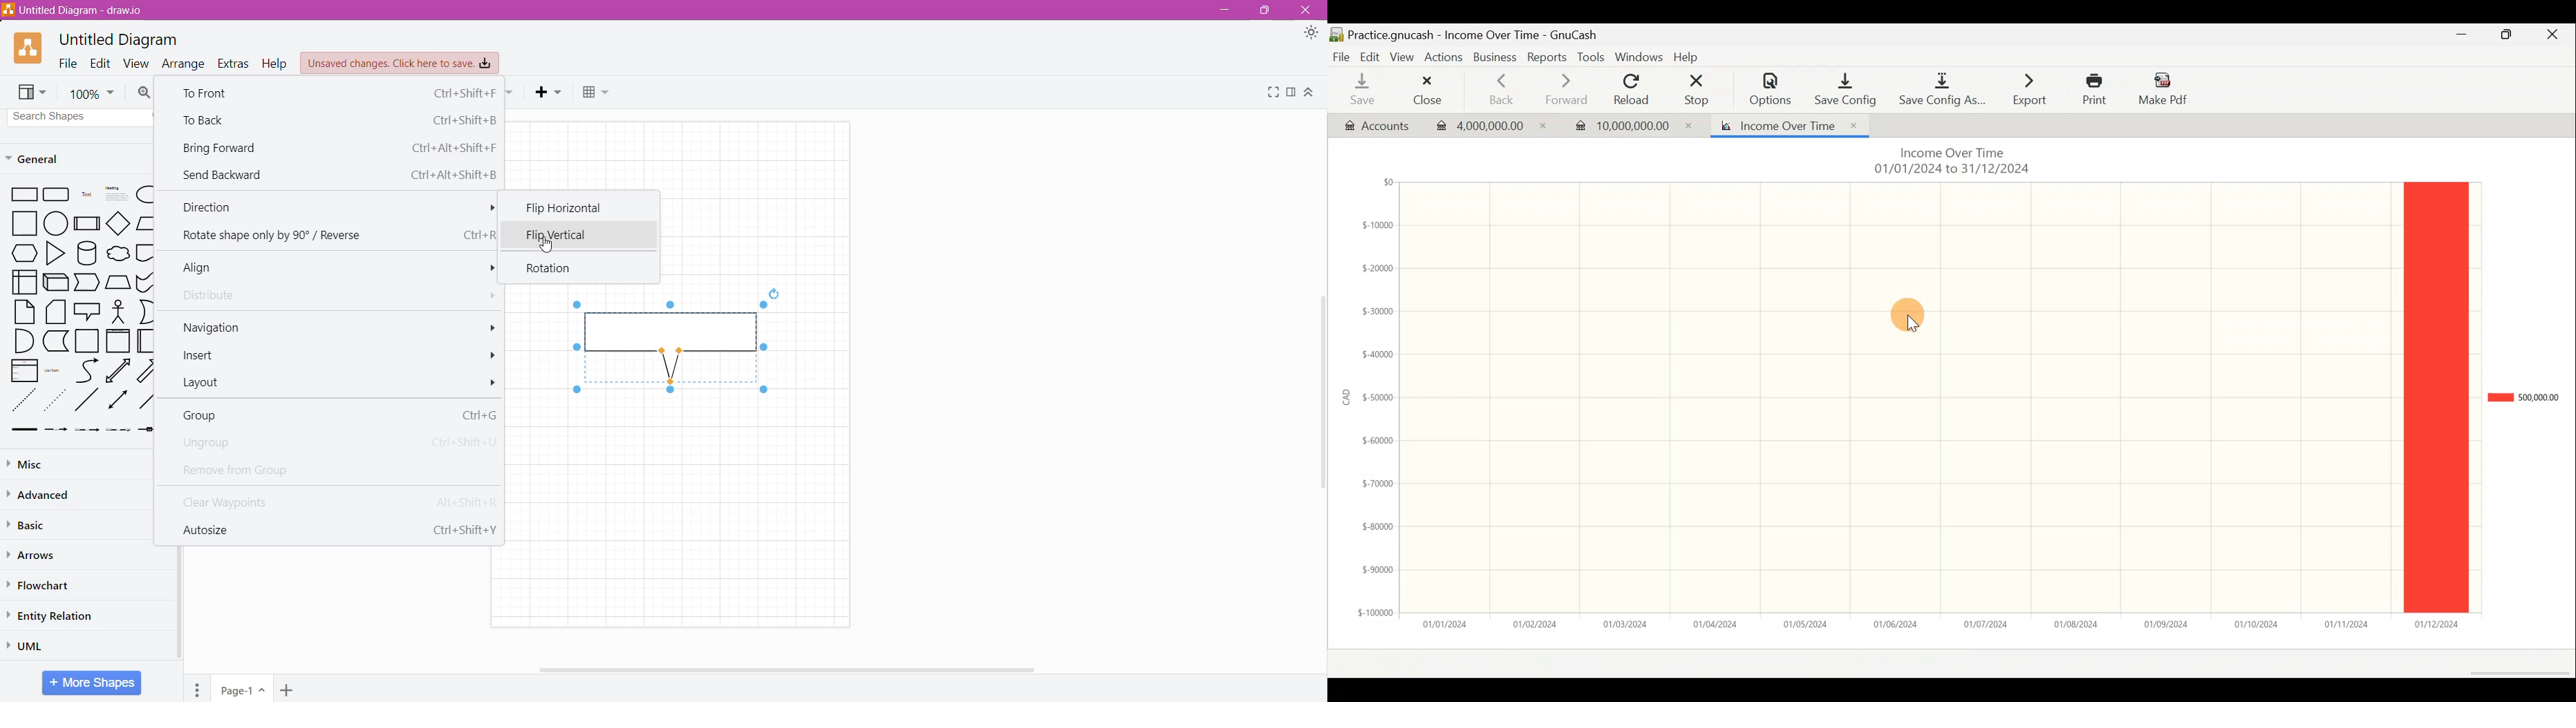 The image size is (2576, 728). Describe the element at coordinates (338, 147) in the screenshot. I see `Bring Forward` at that location.